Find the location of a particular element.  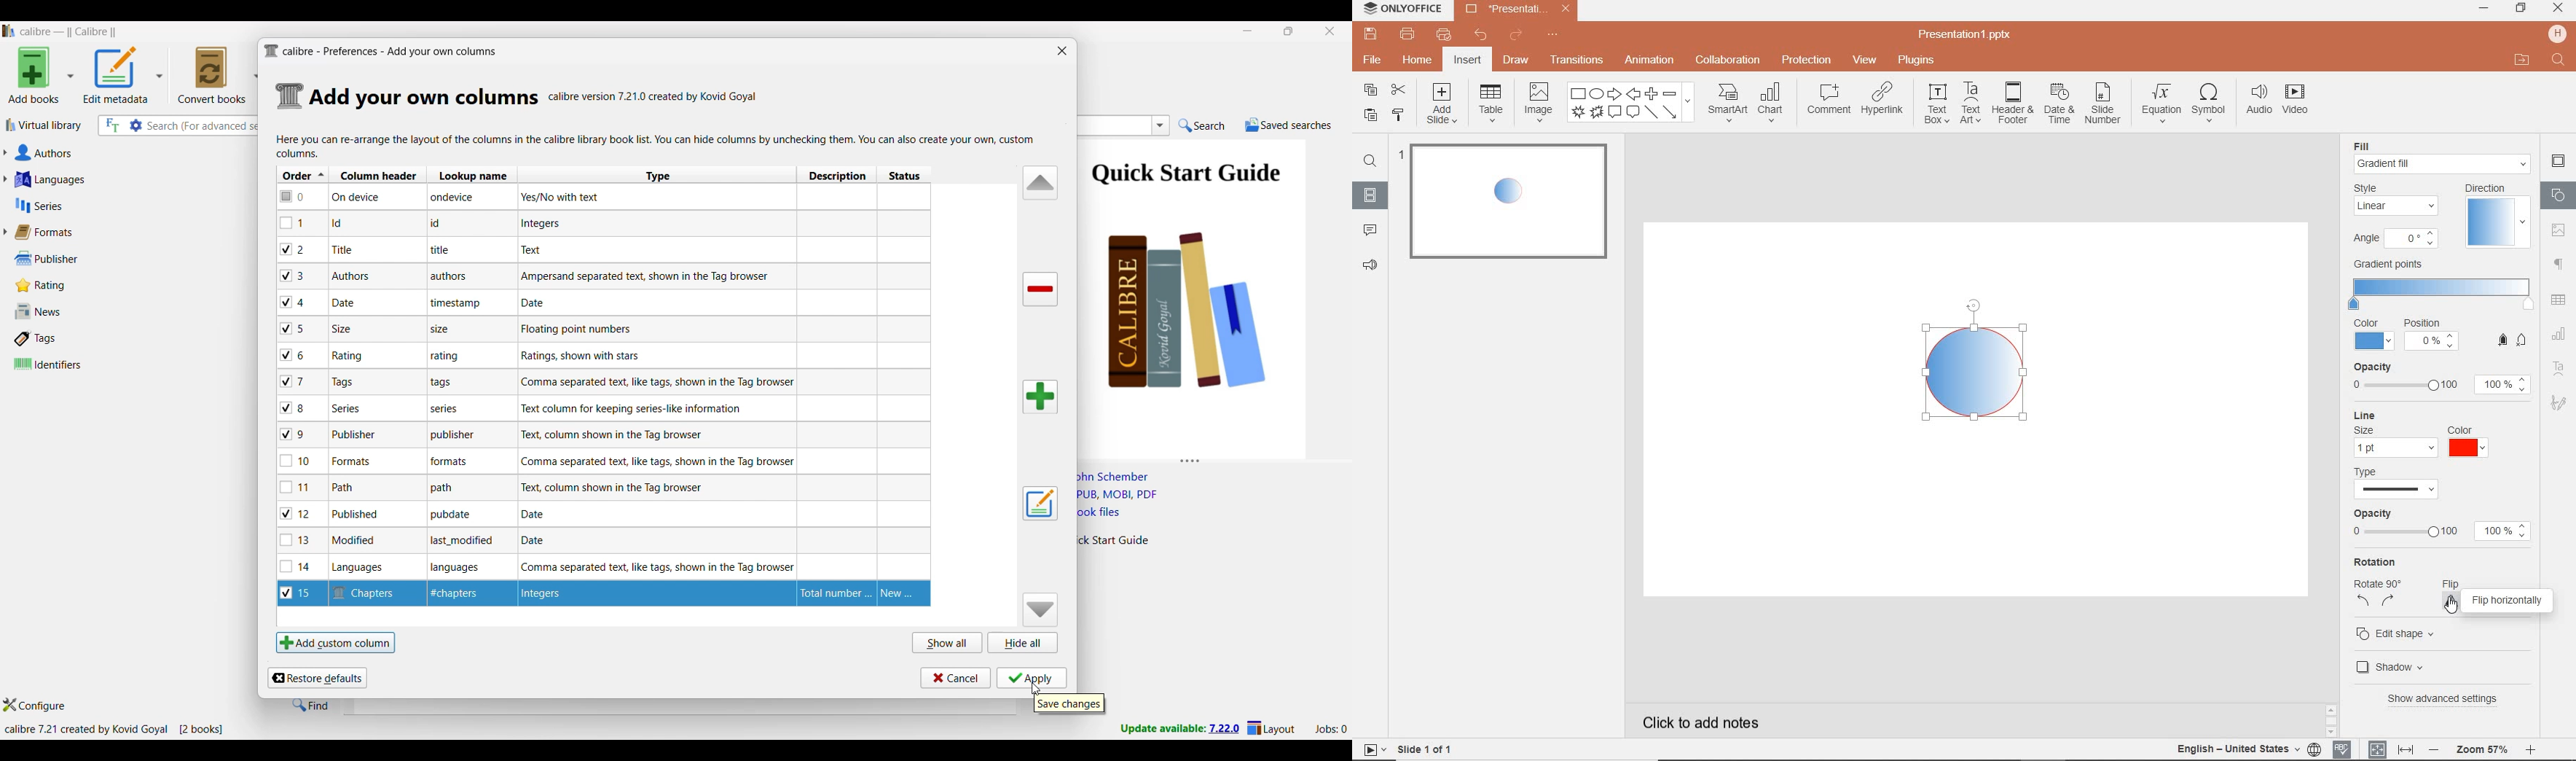

size is located at coordinates (2364, 431).